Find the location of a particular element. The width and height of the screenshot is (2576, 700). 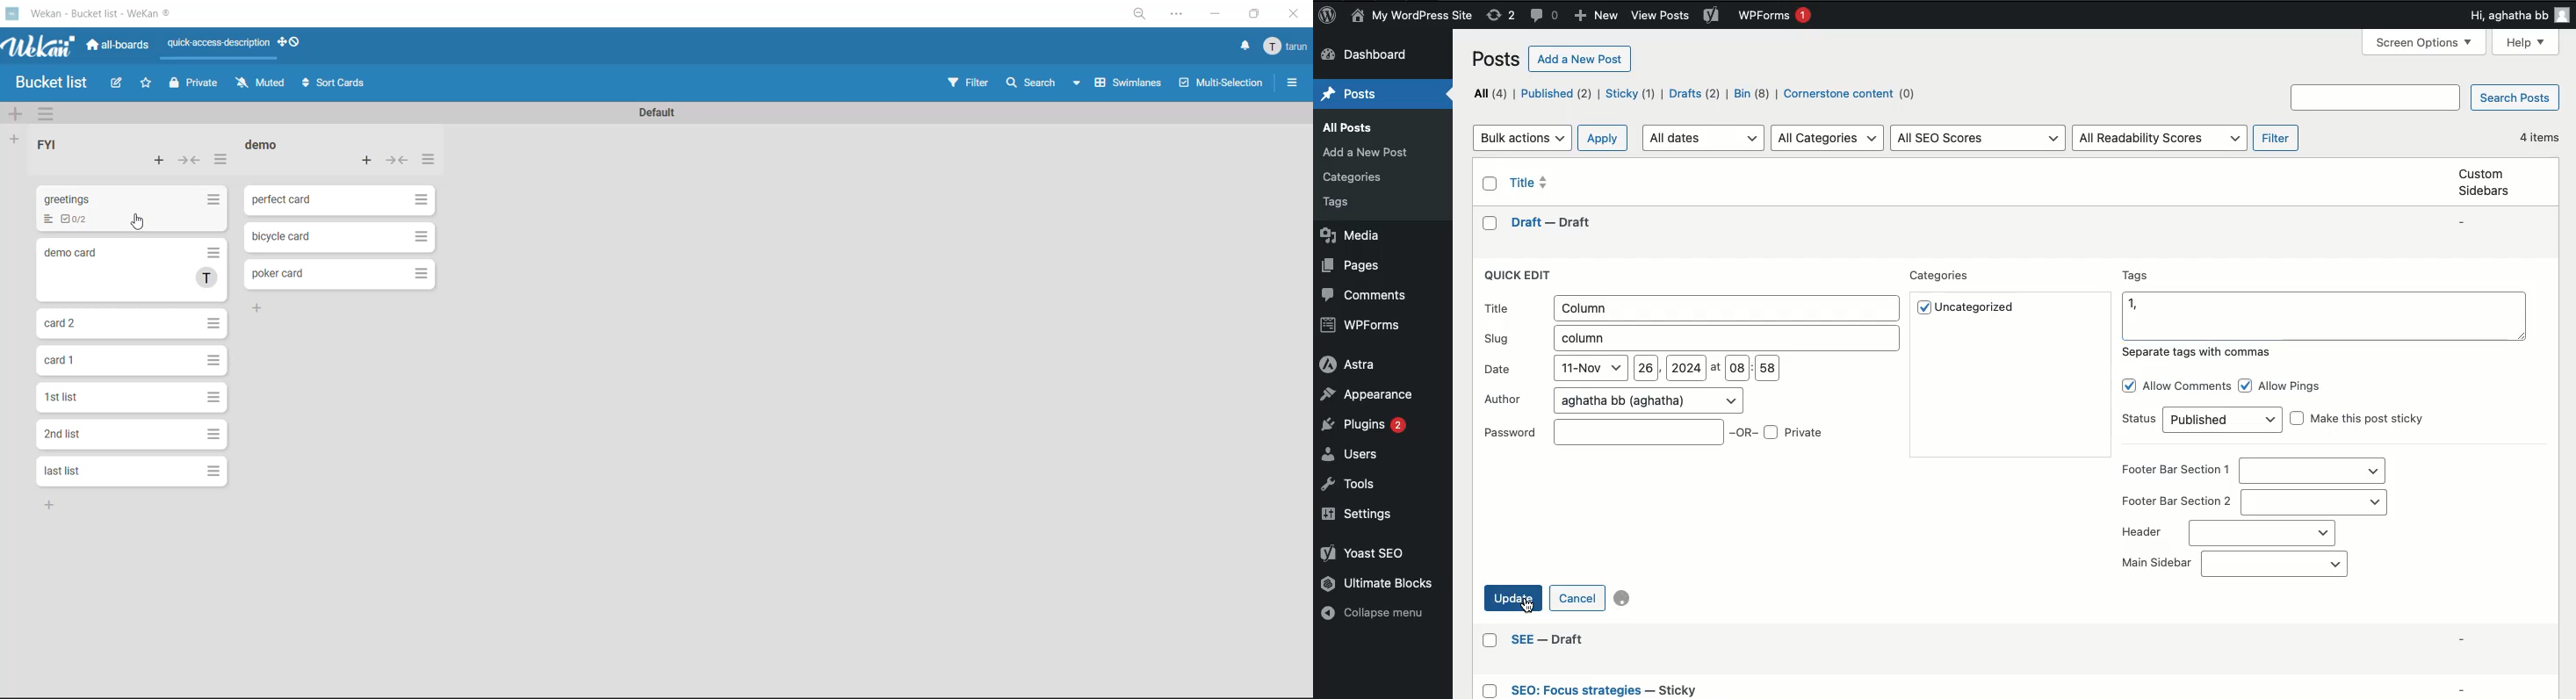

list actions is located at coordinates (220, 160).